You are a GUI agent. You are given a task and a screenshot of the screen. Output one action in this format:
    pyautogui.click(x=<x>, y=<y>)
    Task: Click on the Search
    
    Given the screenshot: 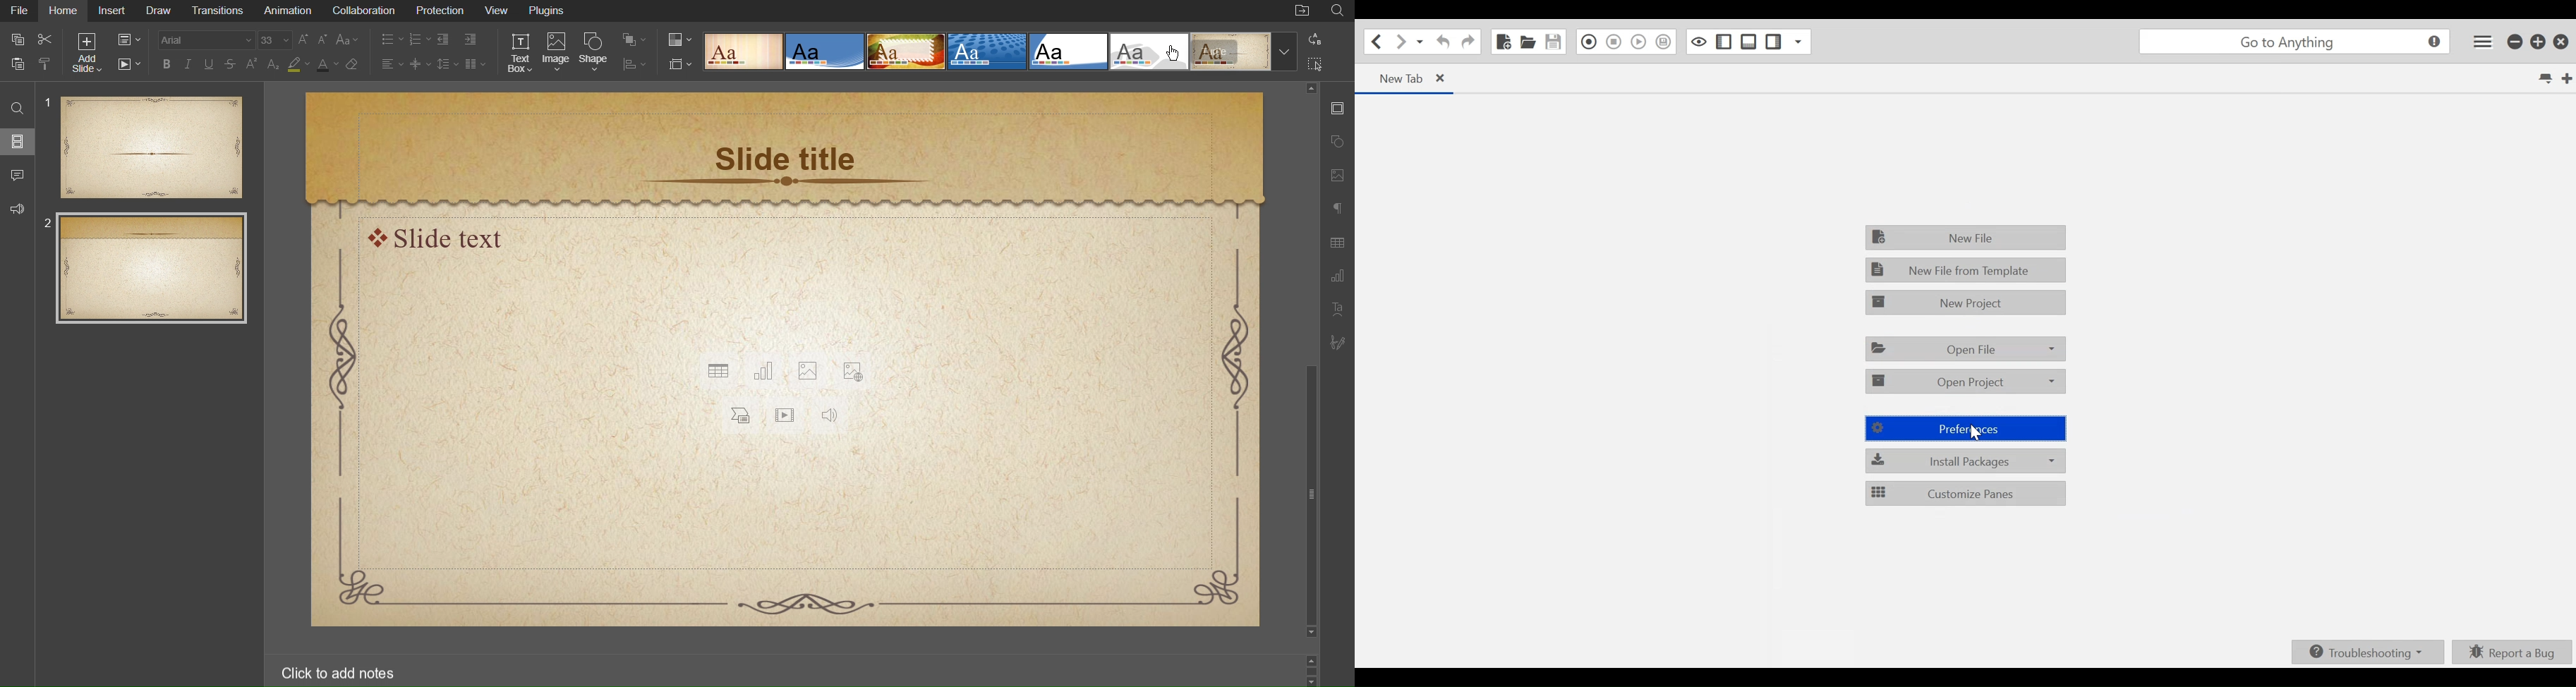 What is the action you would take?
    pyautogui.click(x=1338, y=11)
    